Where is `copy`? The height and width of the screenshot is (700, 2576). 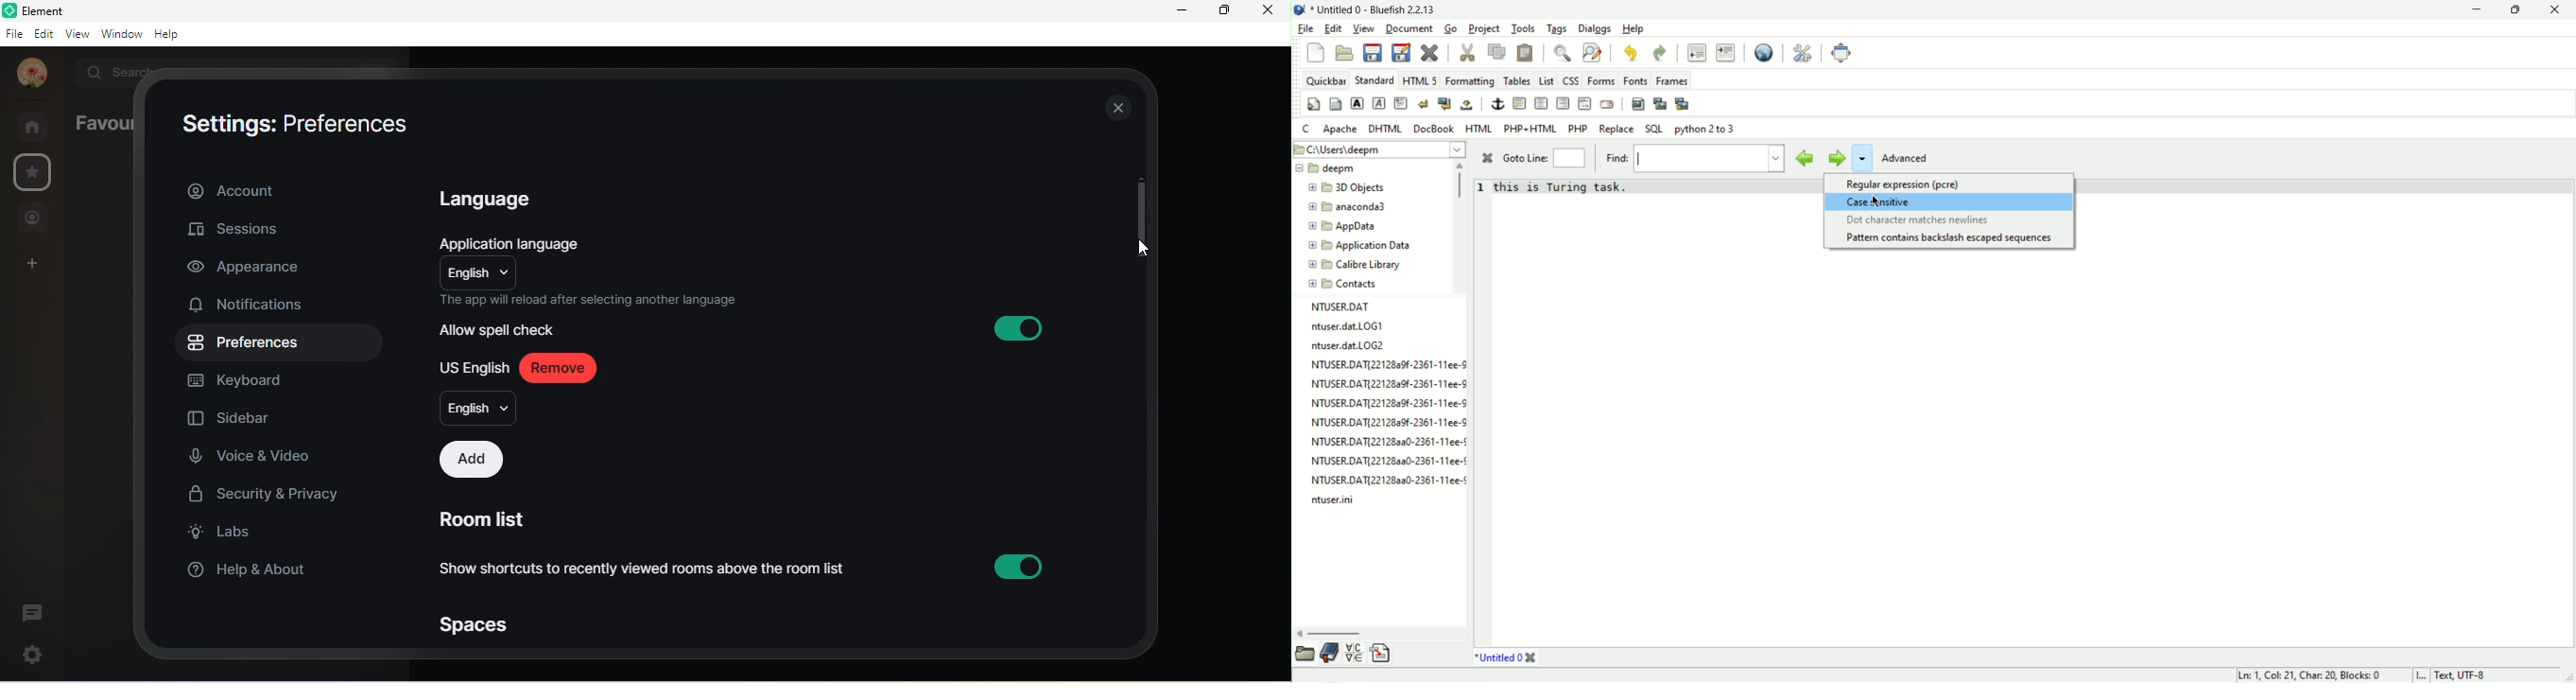 copy is located at coordinates (1497, 52).